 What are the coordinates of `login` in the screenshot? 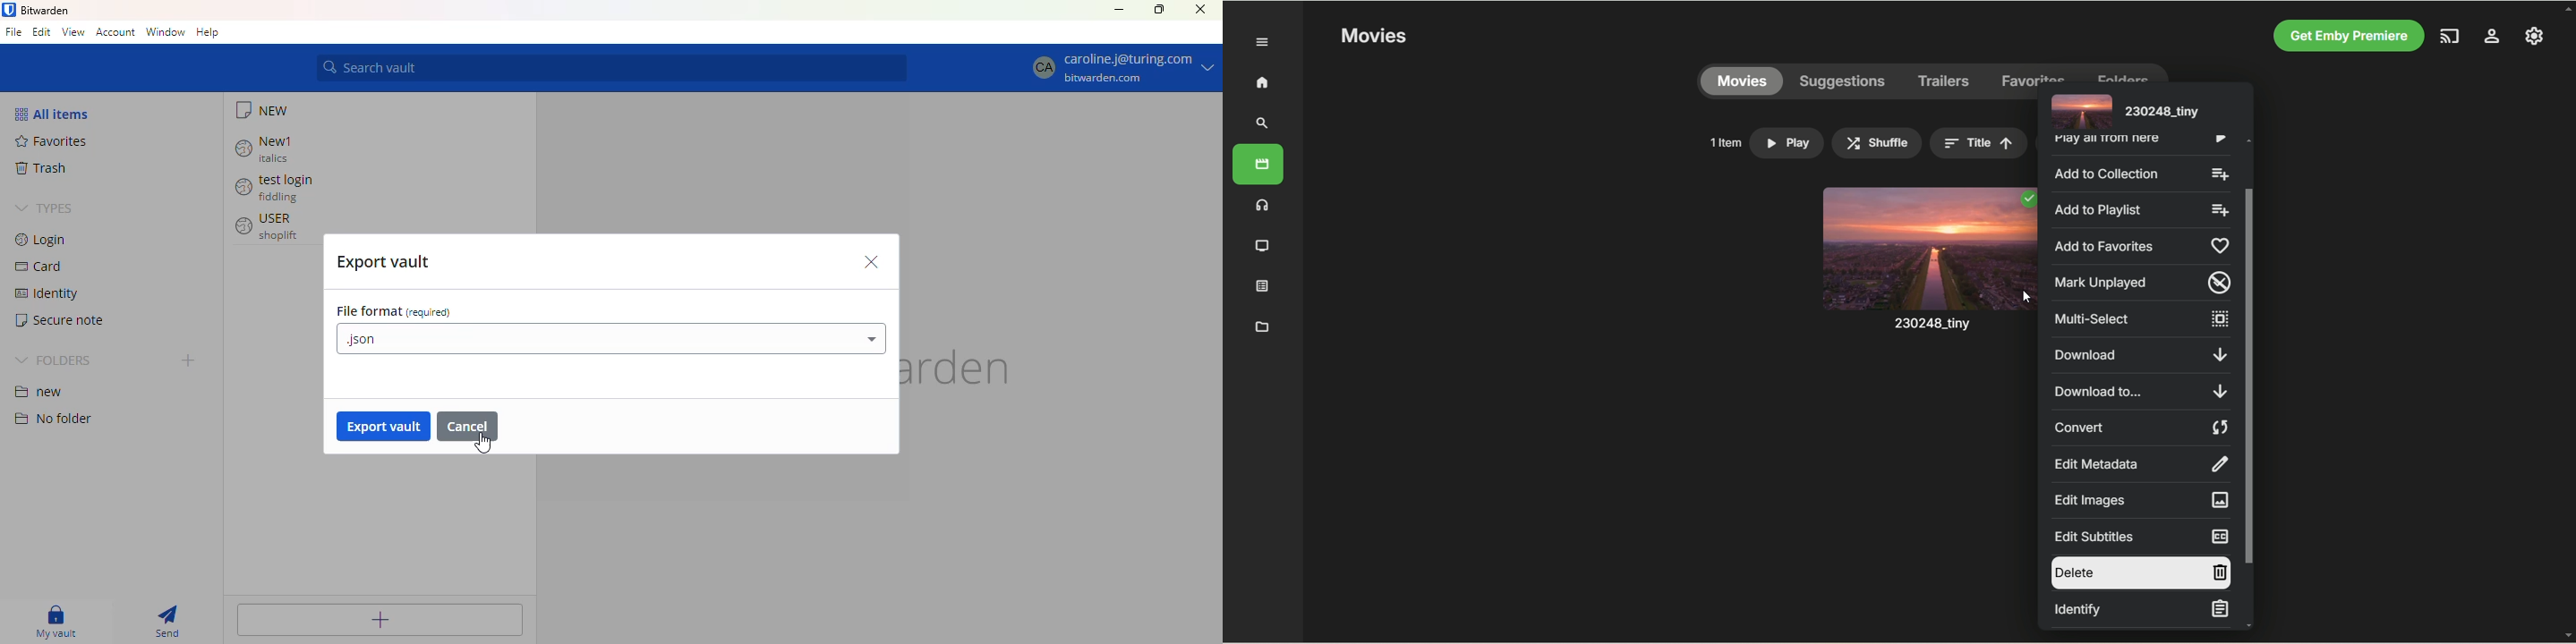 It's located at (43, 240).